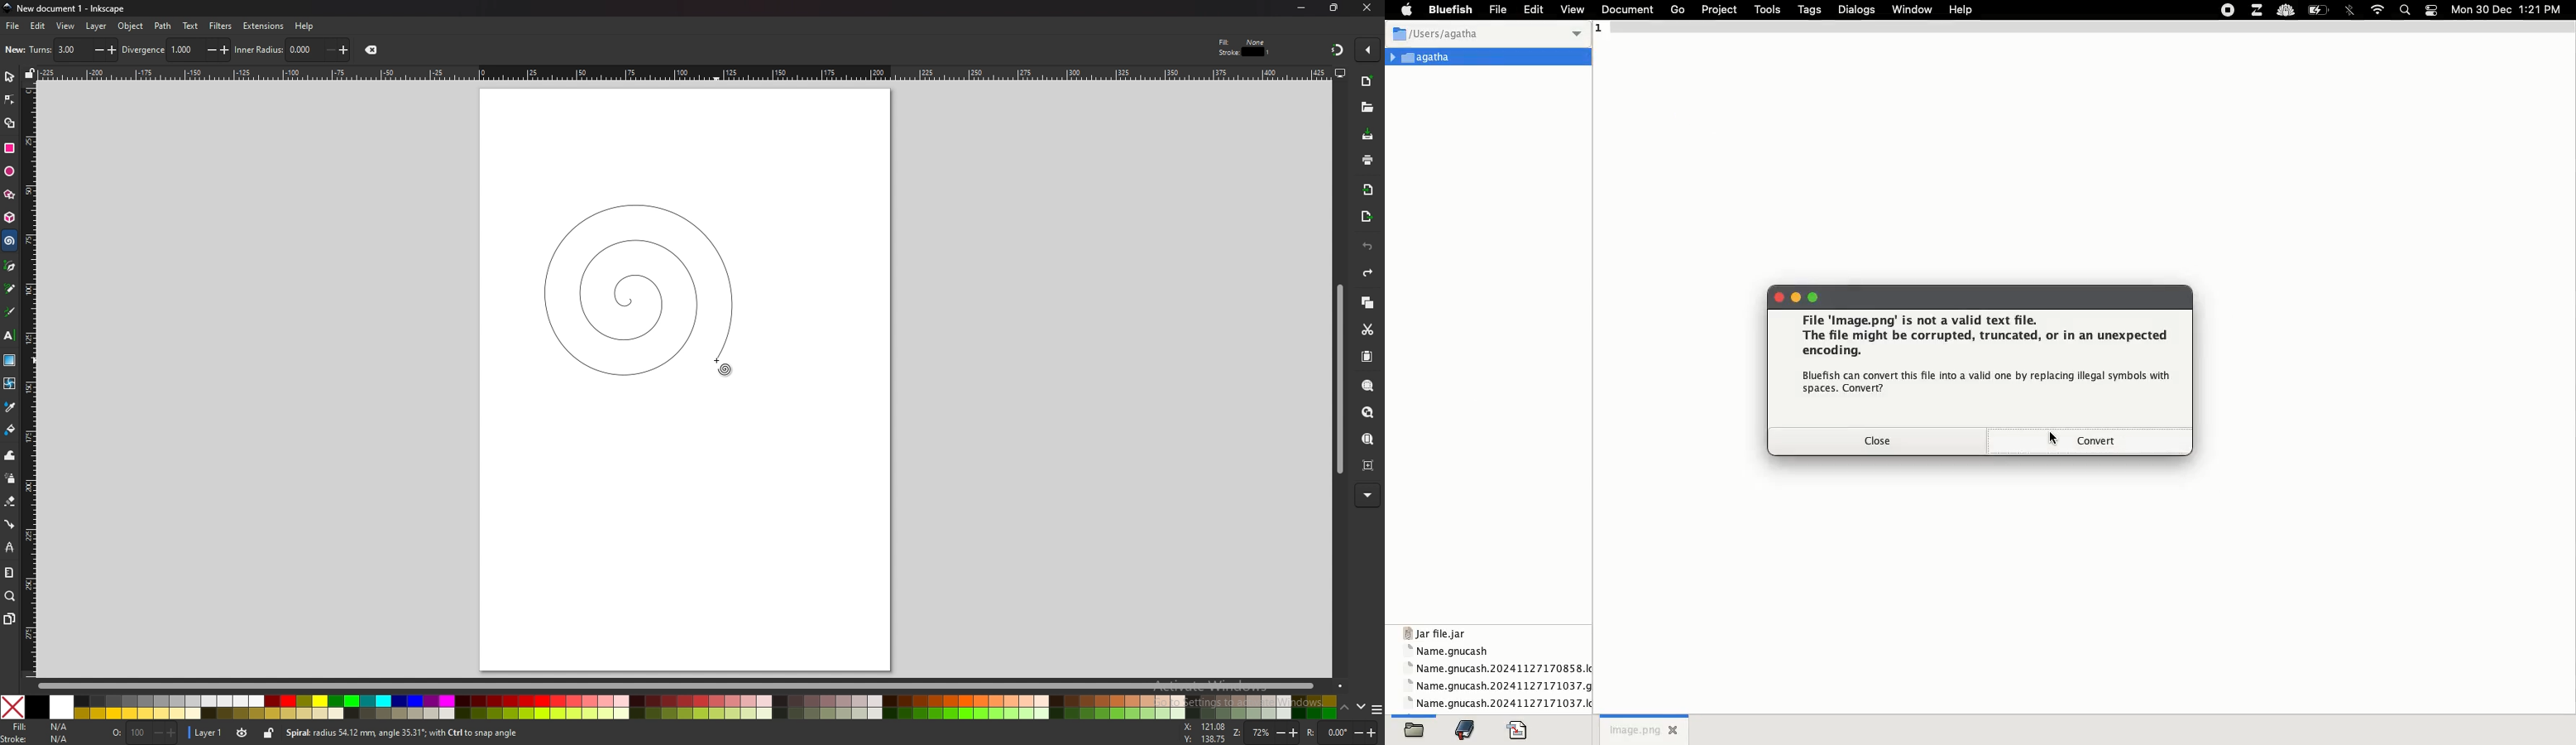 The image size is (2576, 756). I want to click on zoom selection, so click(1367, 386).